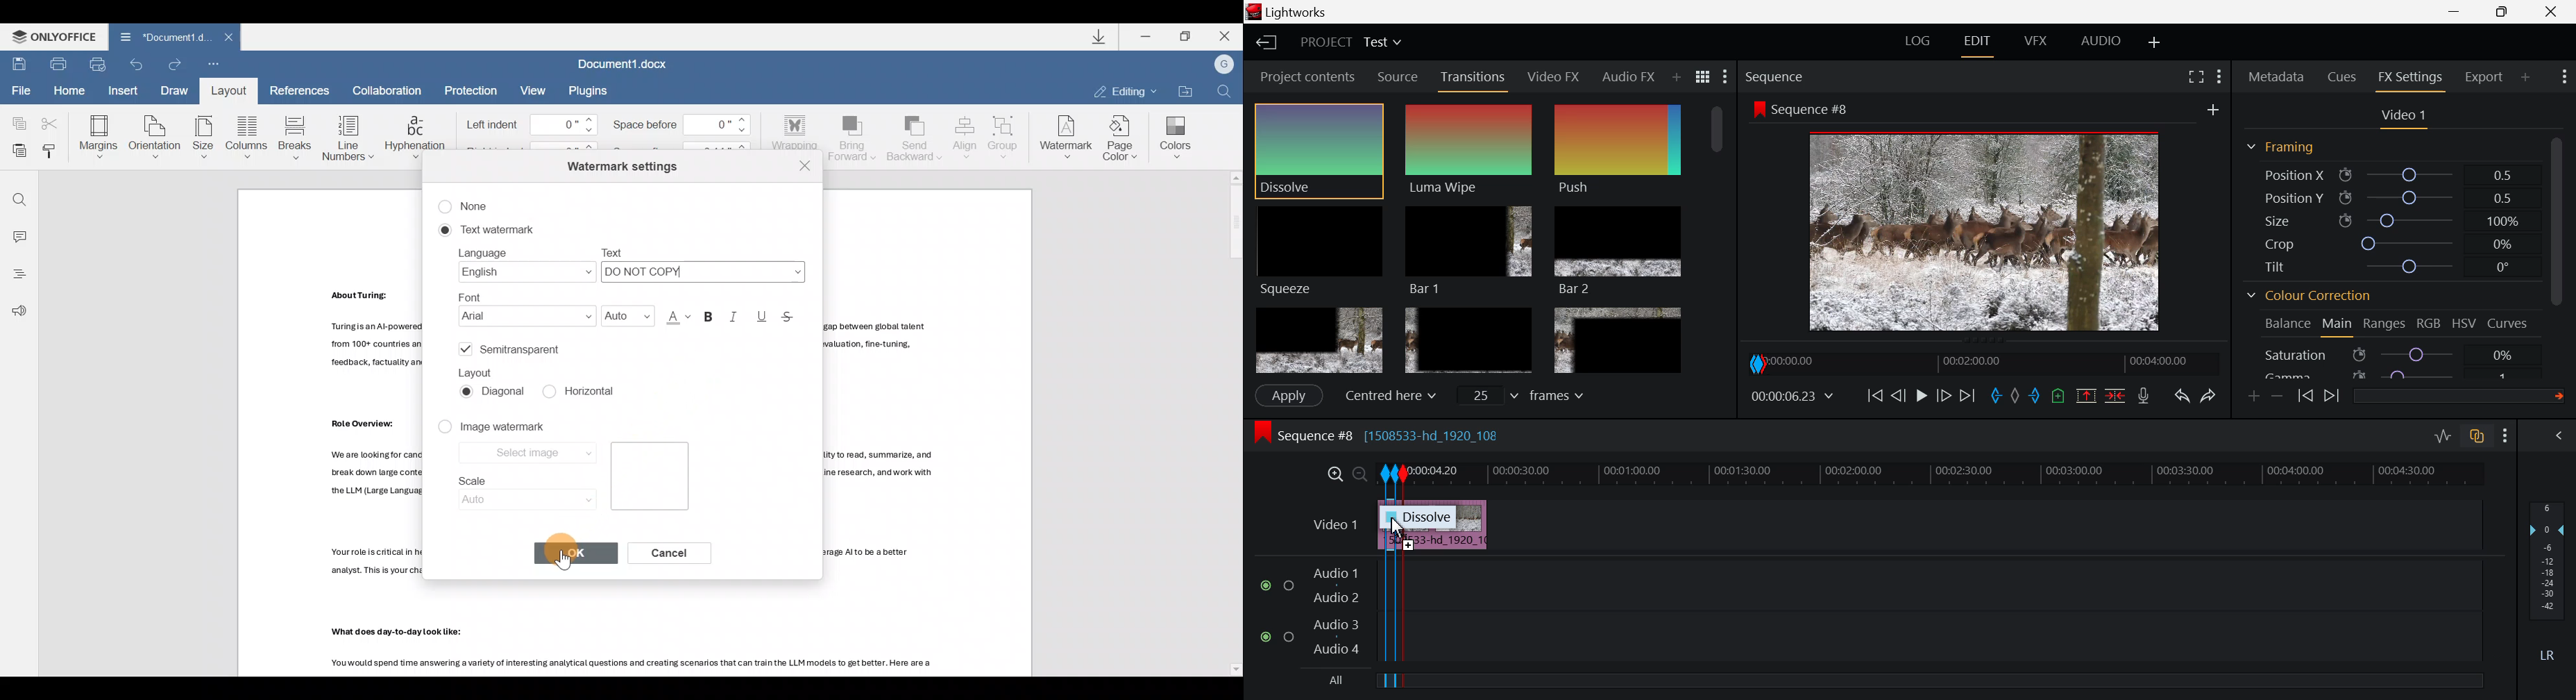 This screenshot has width=2576, height=700. I want to click on Page color, so click(1124, 135).